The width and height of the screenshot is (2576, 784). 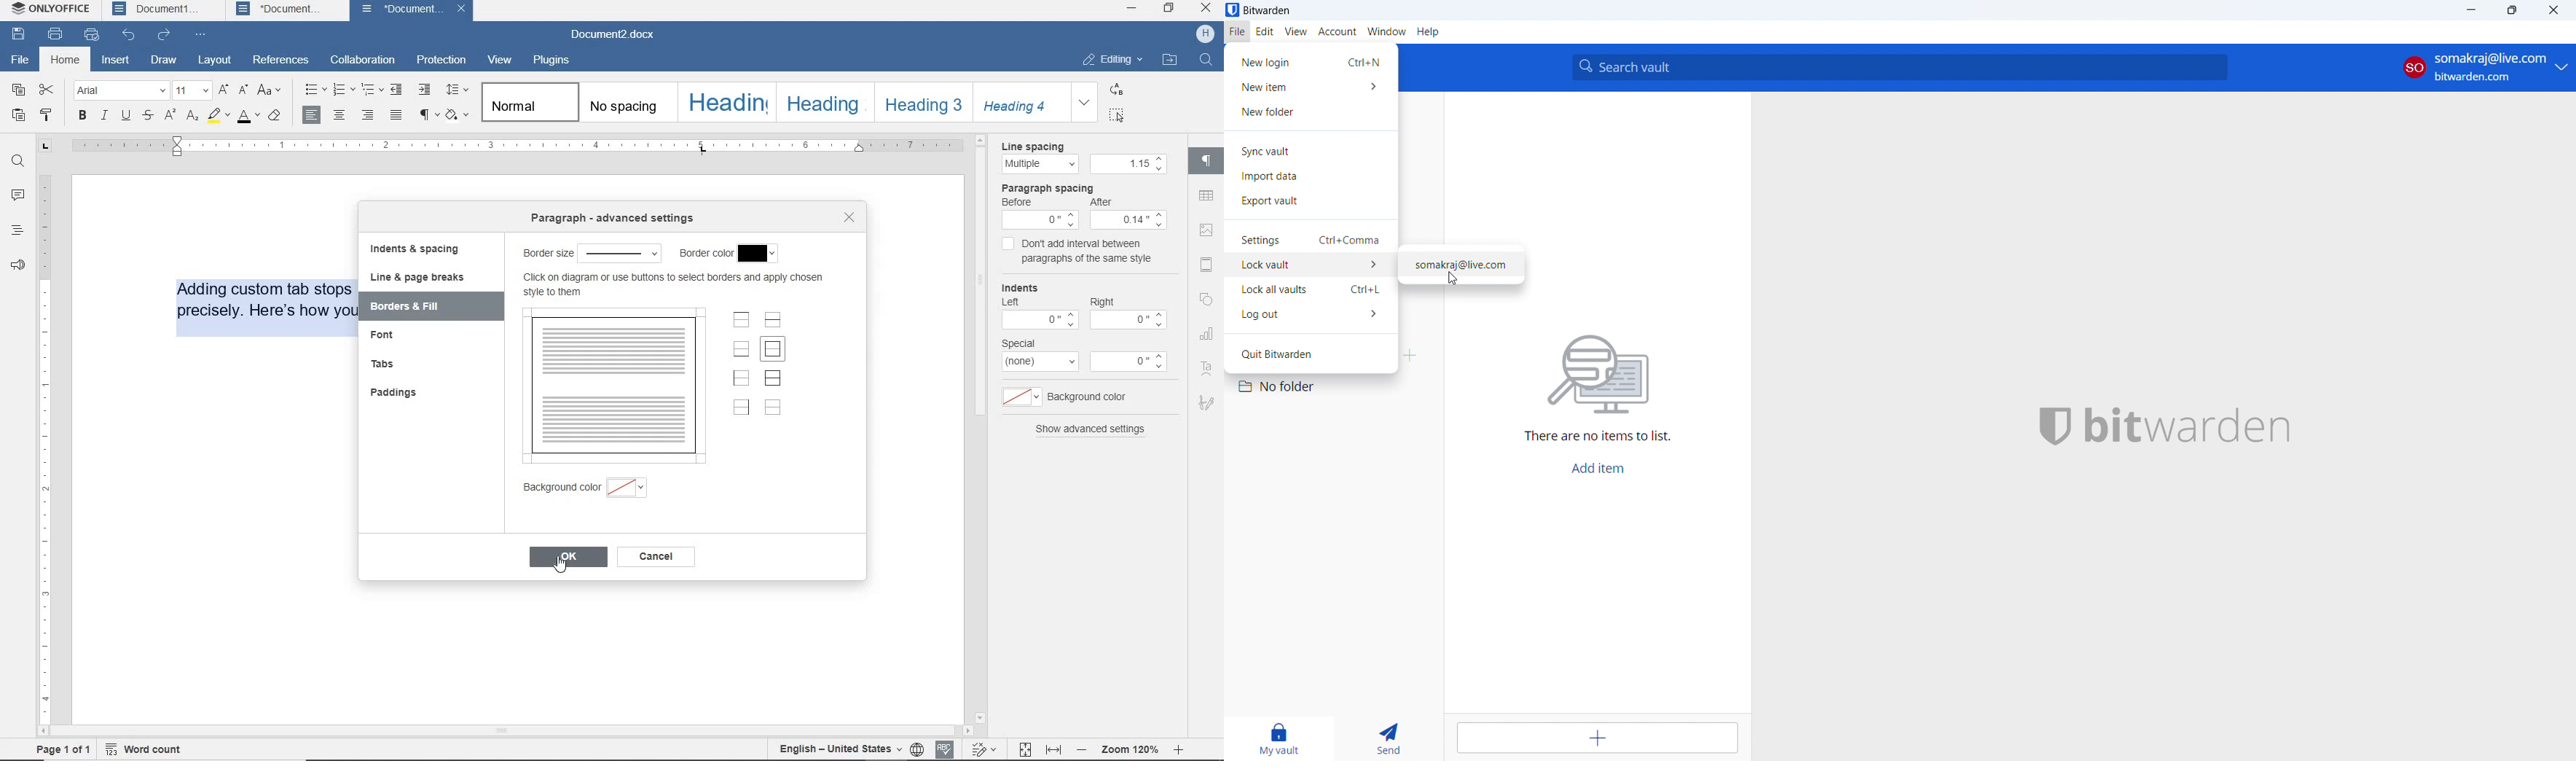 I want to click on borders & fill, so click(x=414, y=305).